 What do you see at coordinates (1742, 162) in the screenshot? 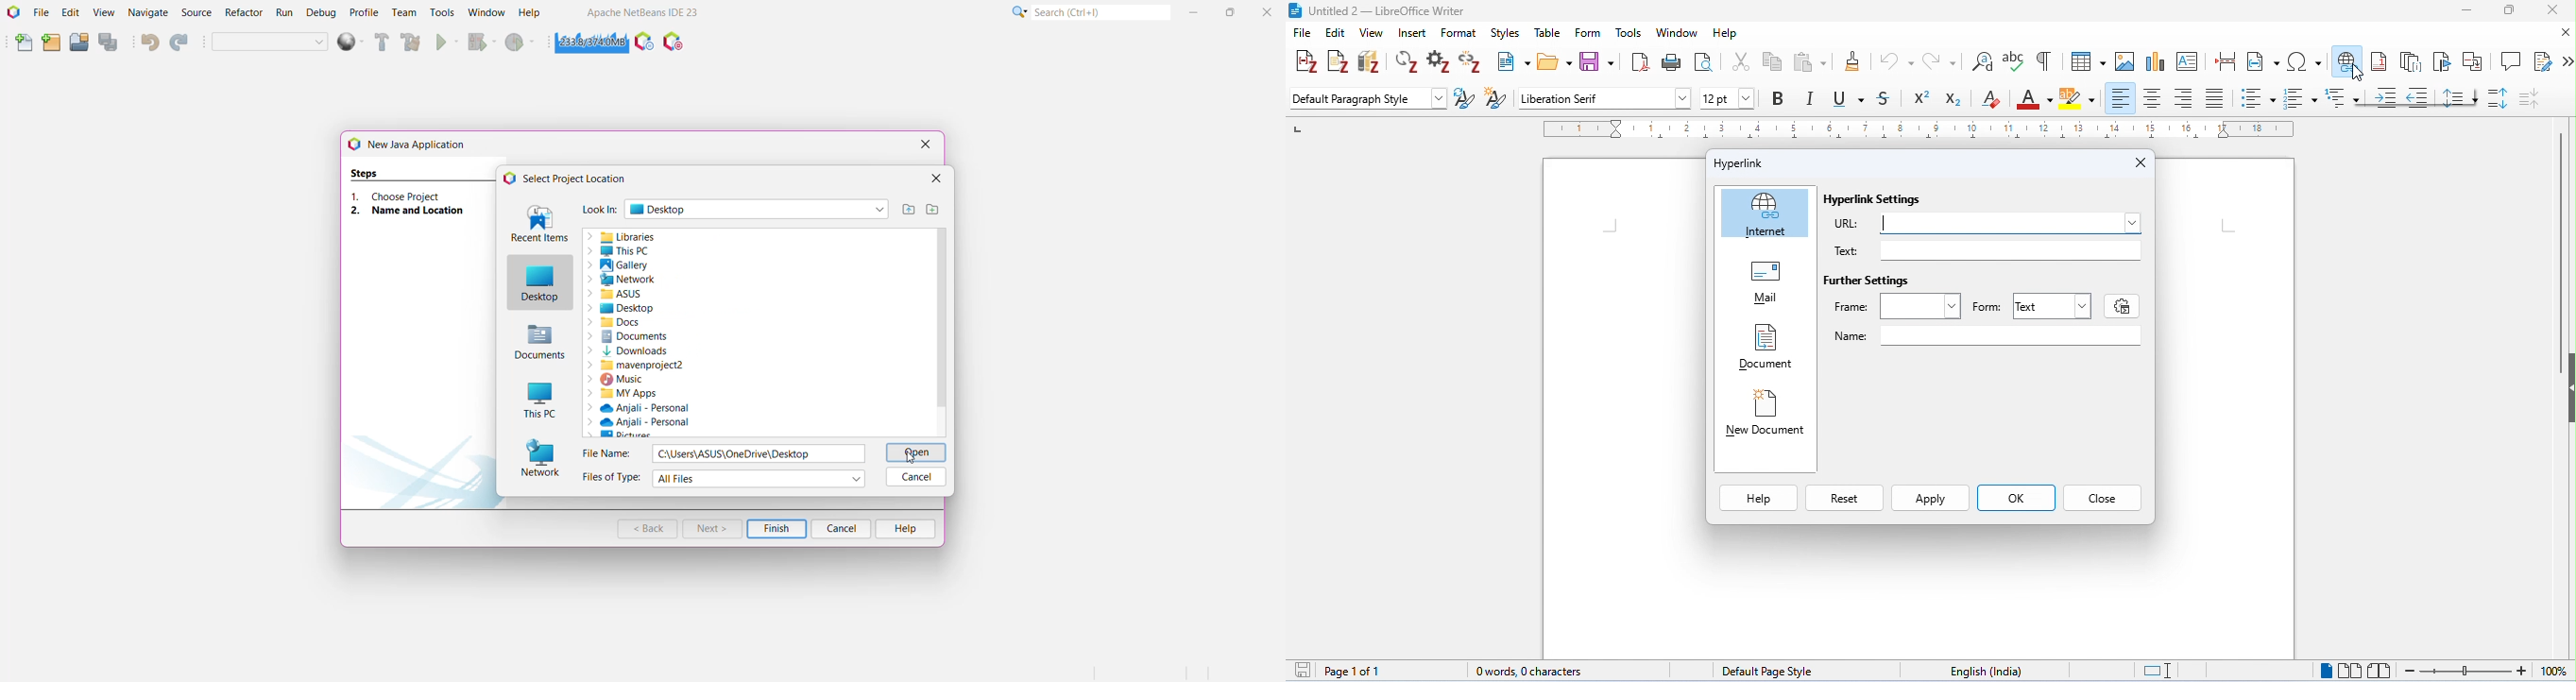
I see `Hyperlink` at bounding box center [1742, 162].